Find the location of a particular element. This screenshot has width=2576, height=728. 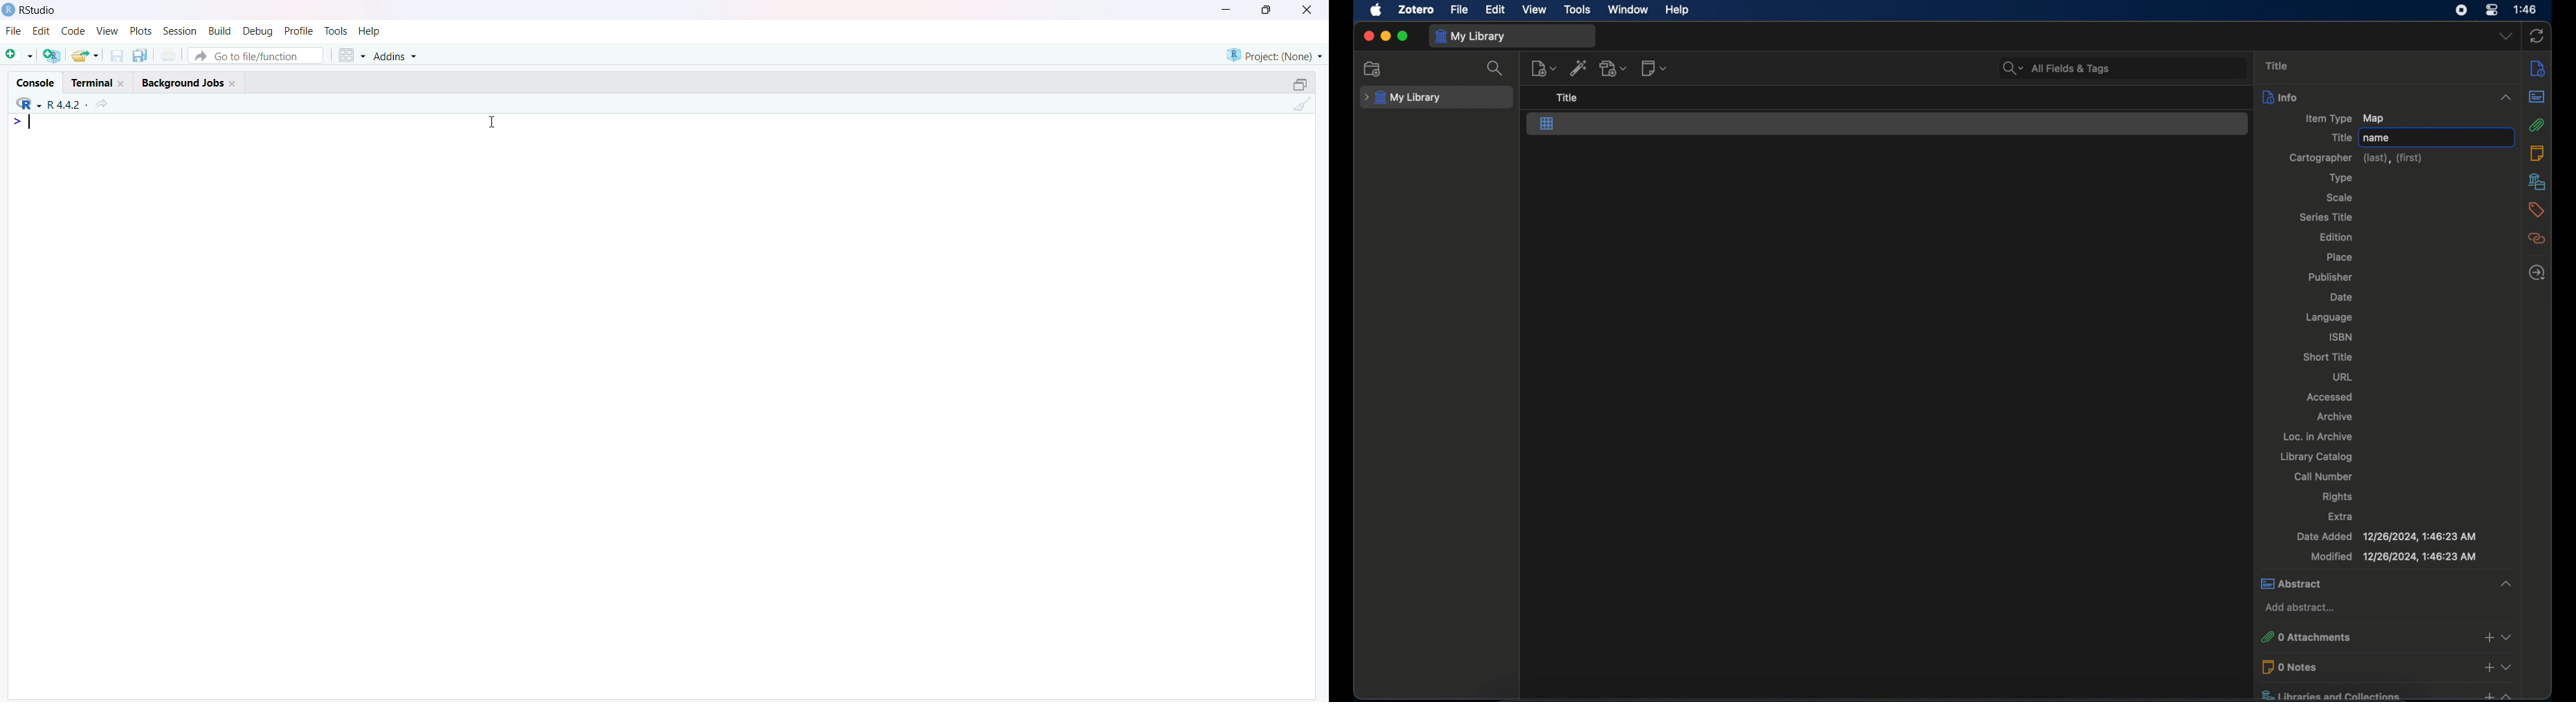

Create a project is located at coordinates (55, 54).